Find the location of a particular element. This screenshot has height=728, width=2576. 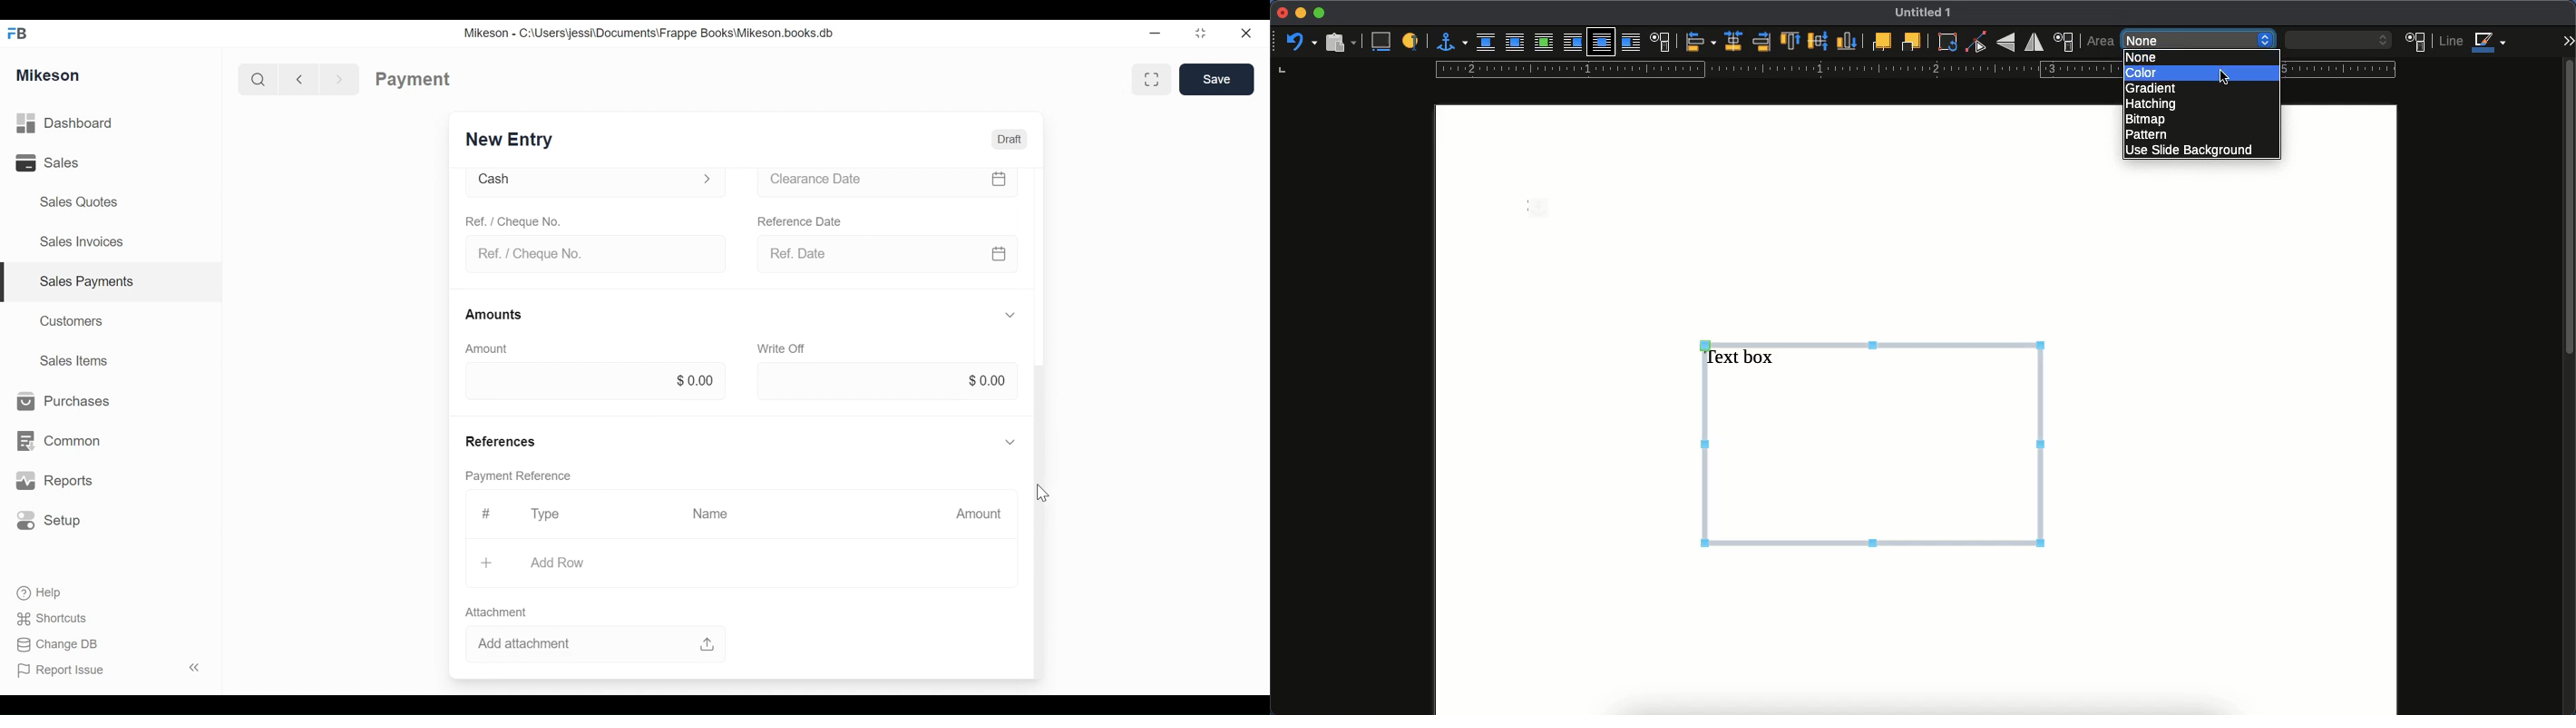

Add is located at coordinates (488, 563).